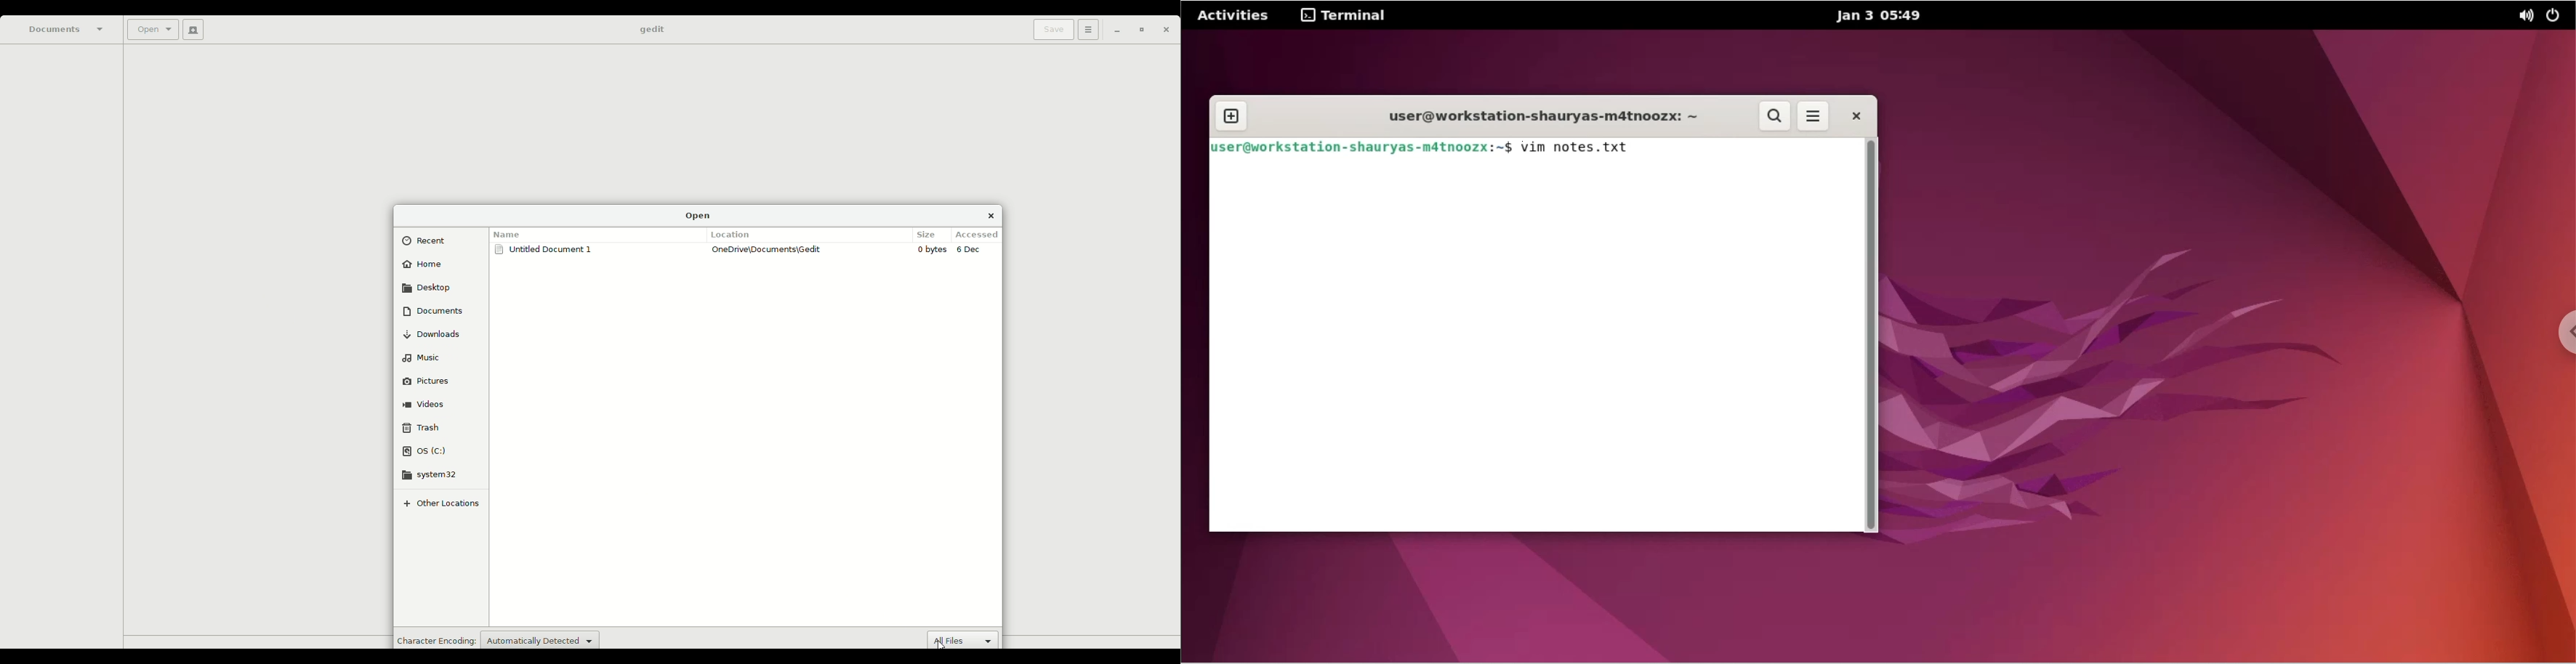 The height and width of the screenshot is (672, 2576). Describe the element at coordinates (699, 215) in the screenshot. I see `Open` at that location.